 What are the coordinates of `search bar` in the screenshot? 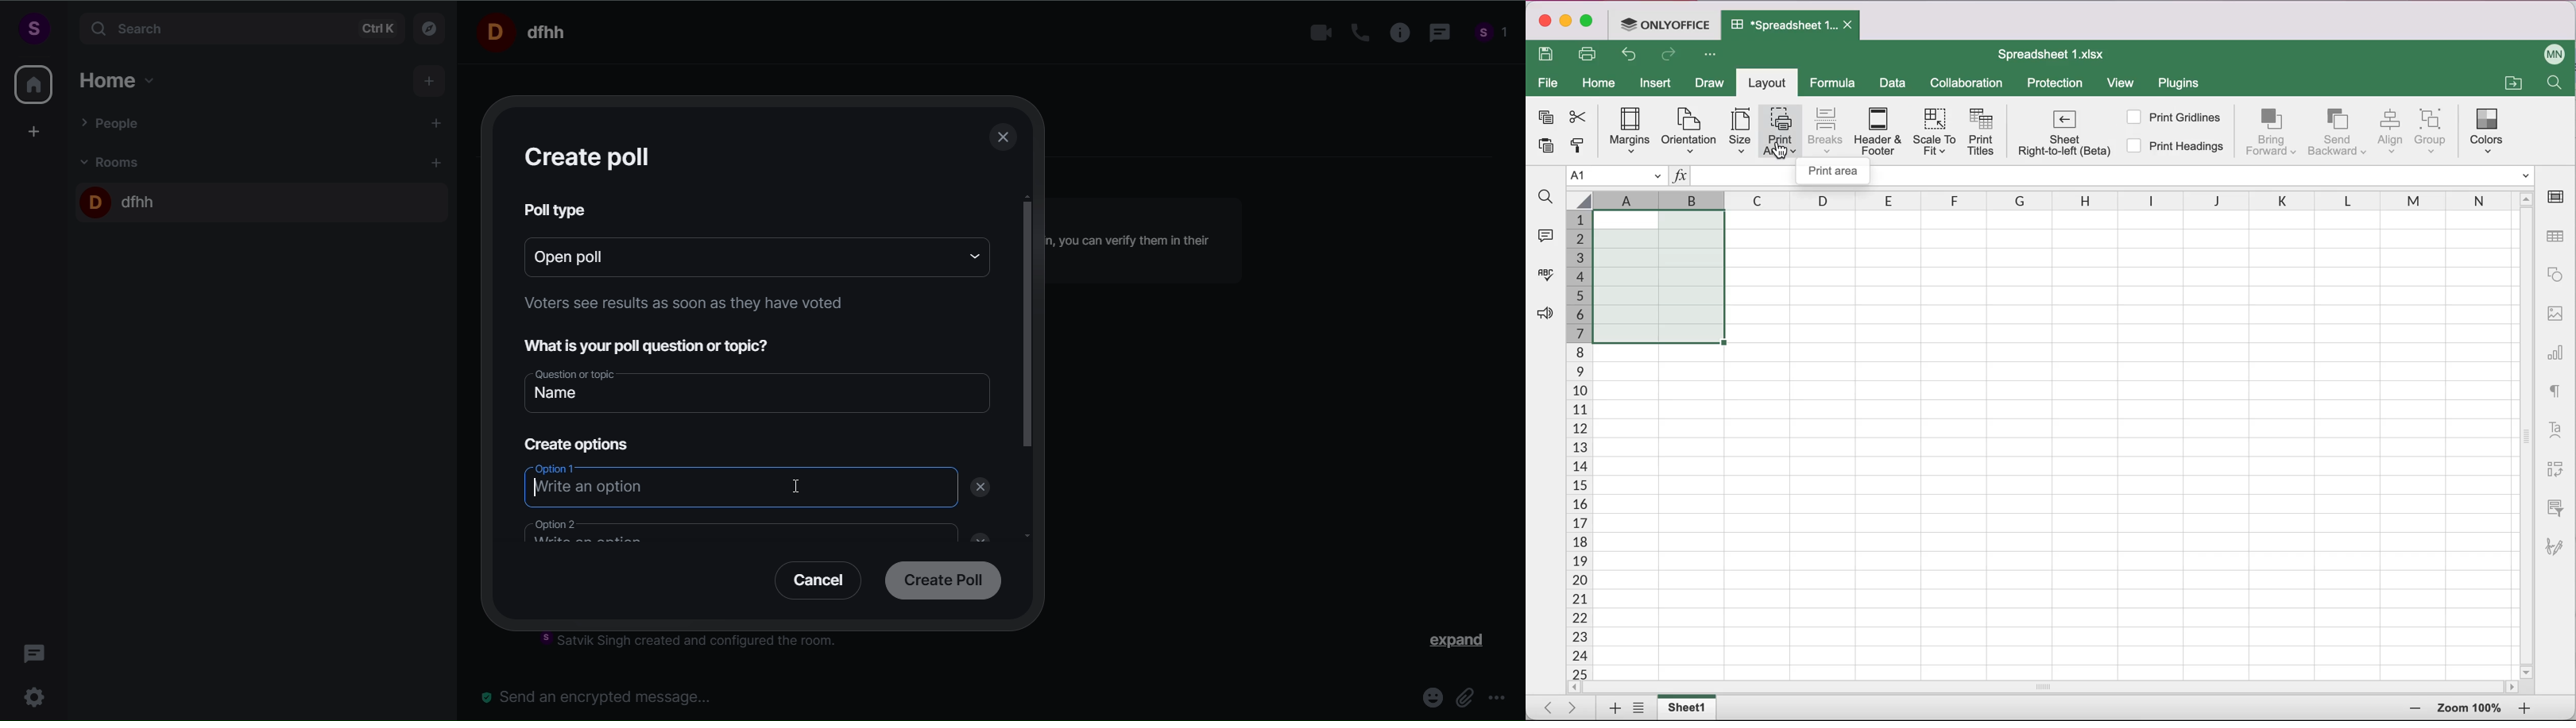 It's located at (238, 29).